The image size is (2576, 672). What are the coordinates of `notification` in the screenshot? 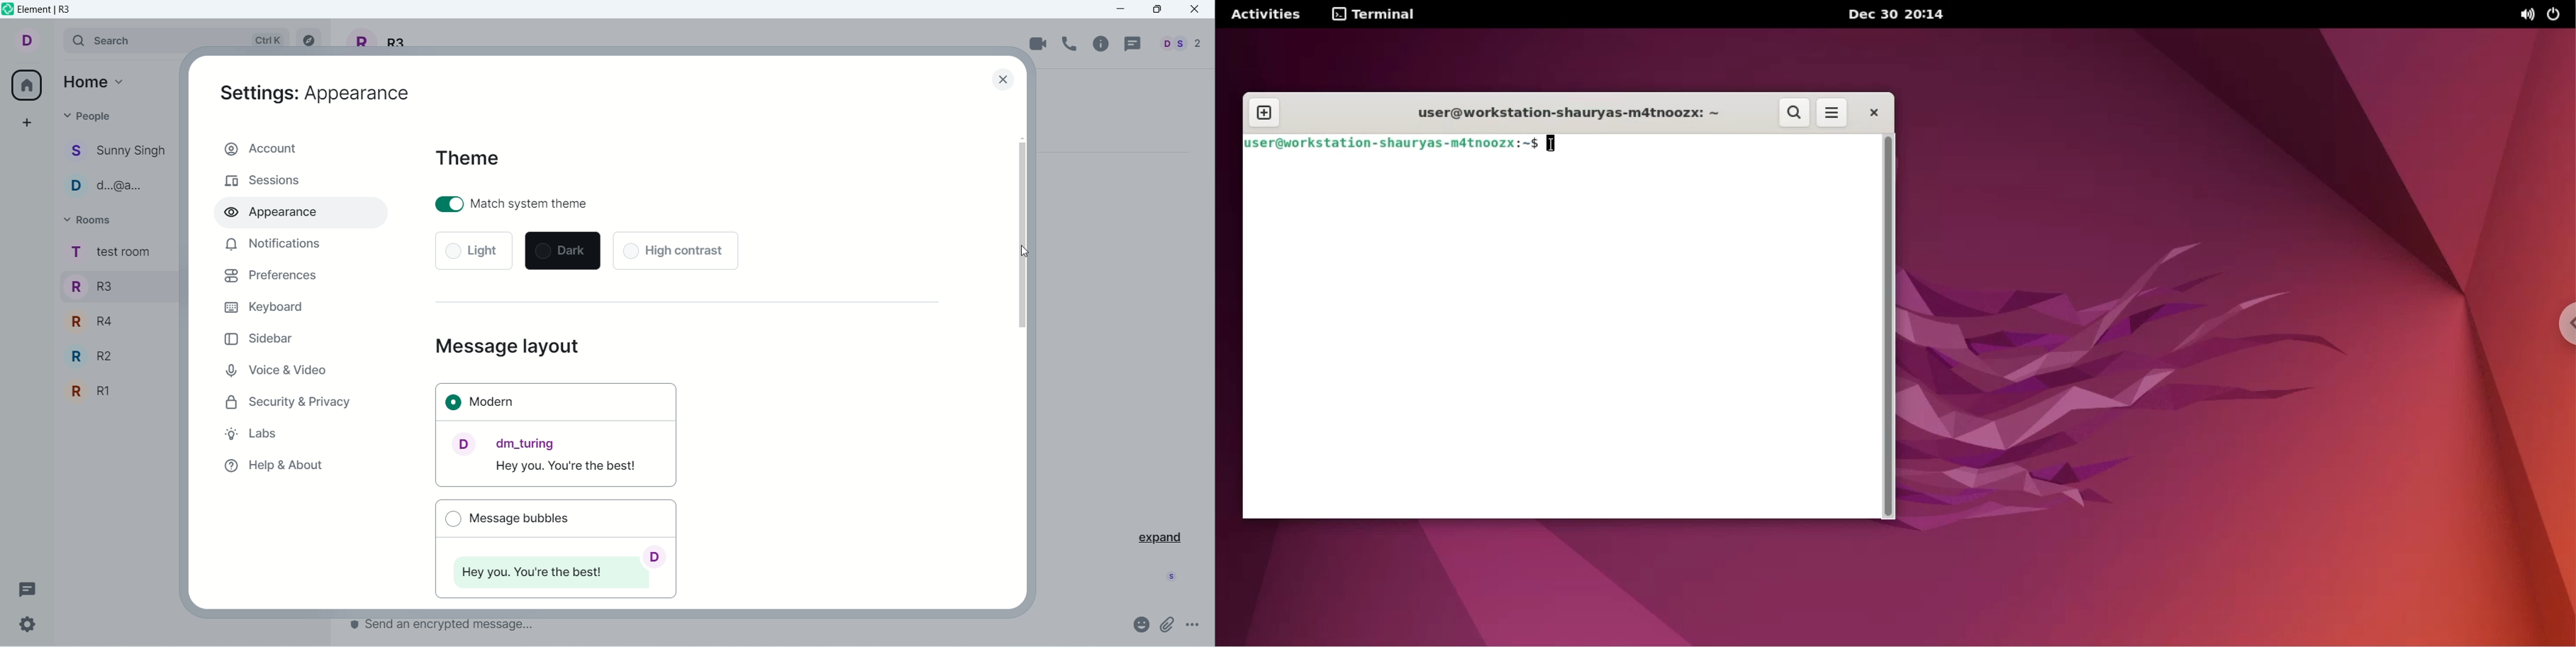 It's located at (270, 244).